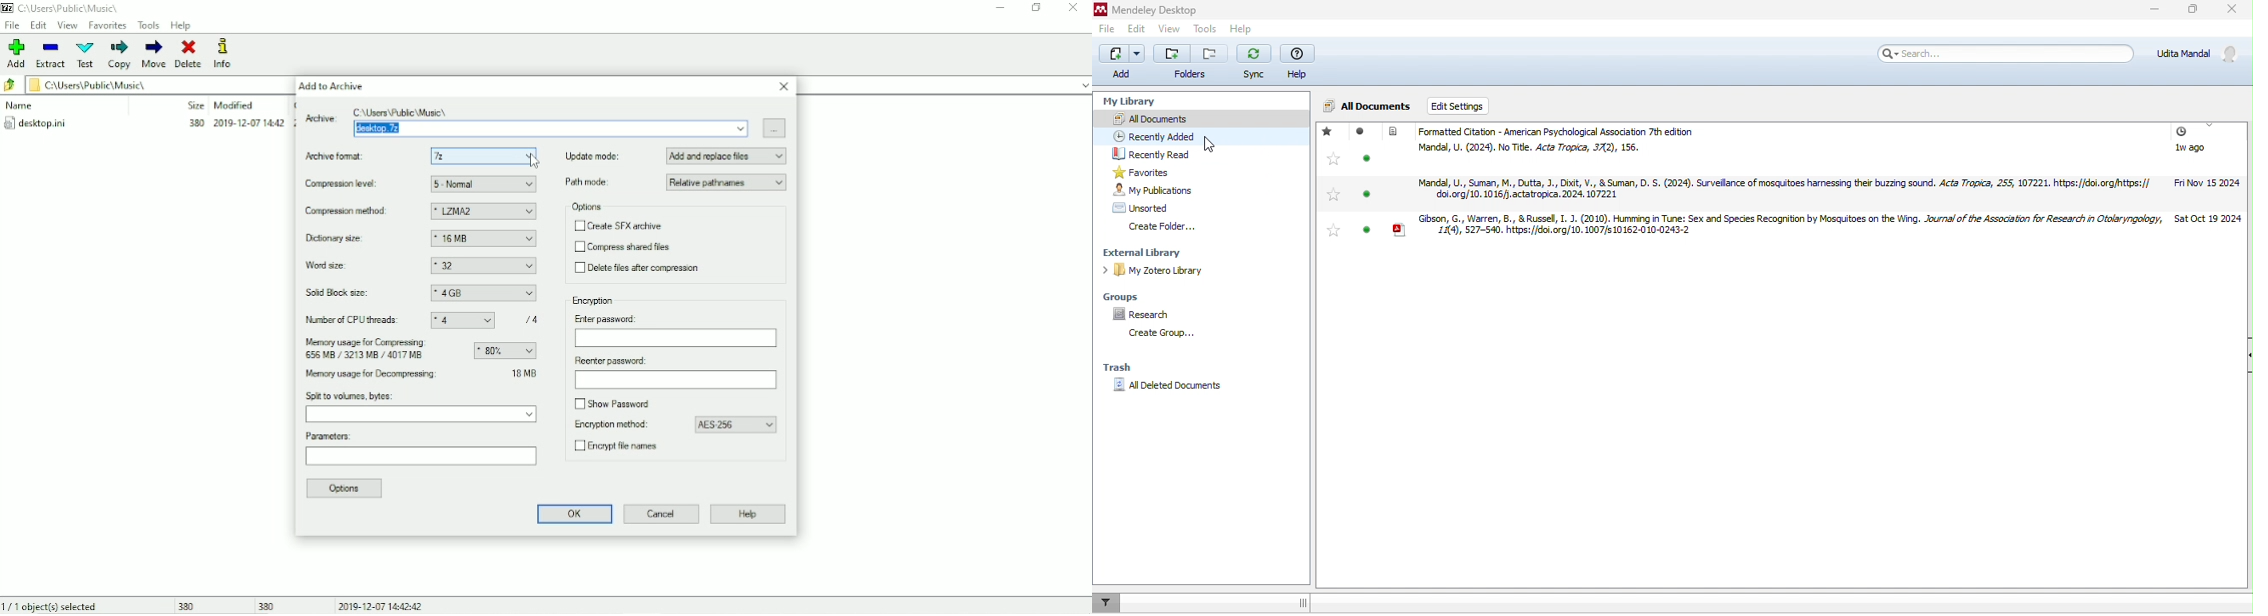 This screenshot has width=2268, height=616. I want to click on document logo, so click(1394, 131).